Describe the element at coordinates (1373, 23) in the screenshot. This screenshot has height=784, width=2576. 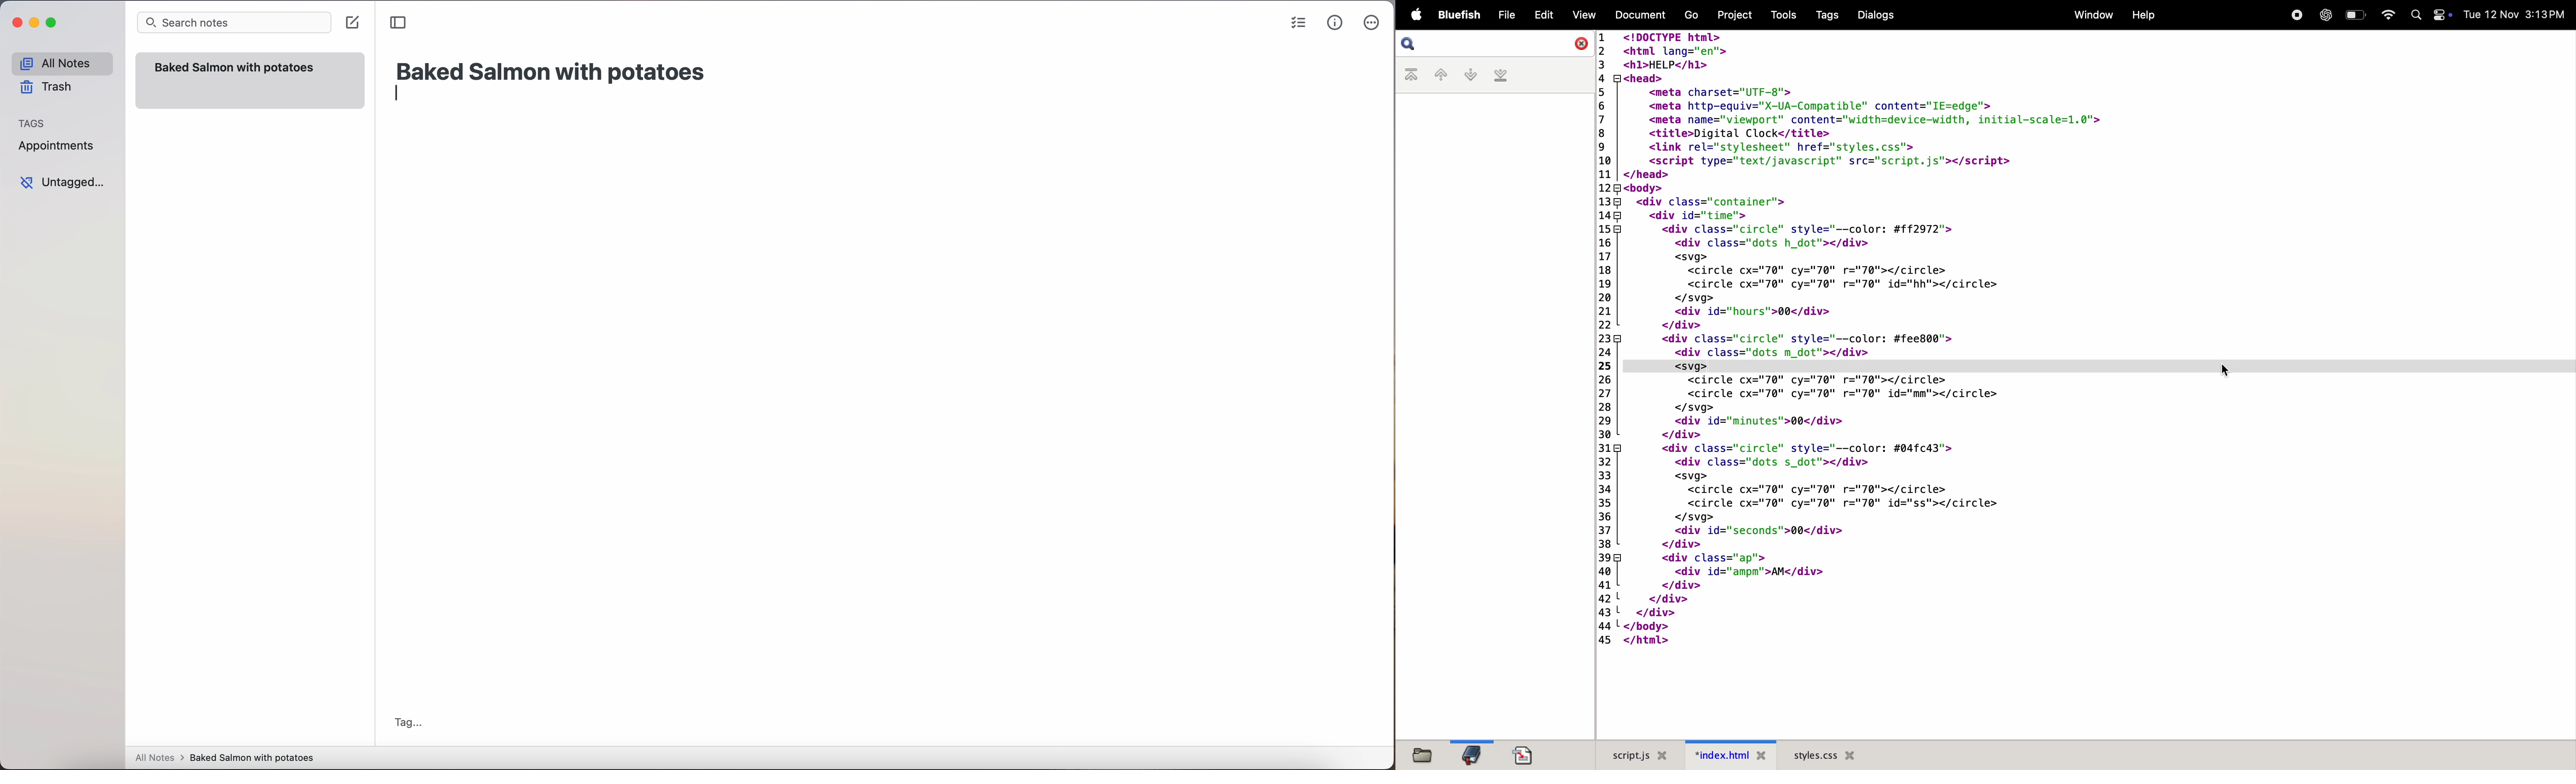
I see `more options` at that location.